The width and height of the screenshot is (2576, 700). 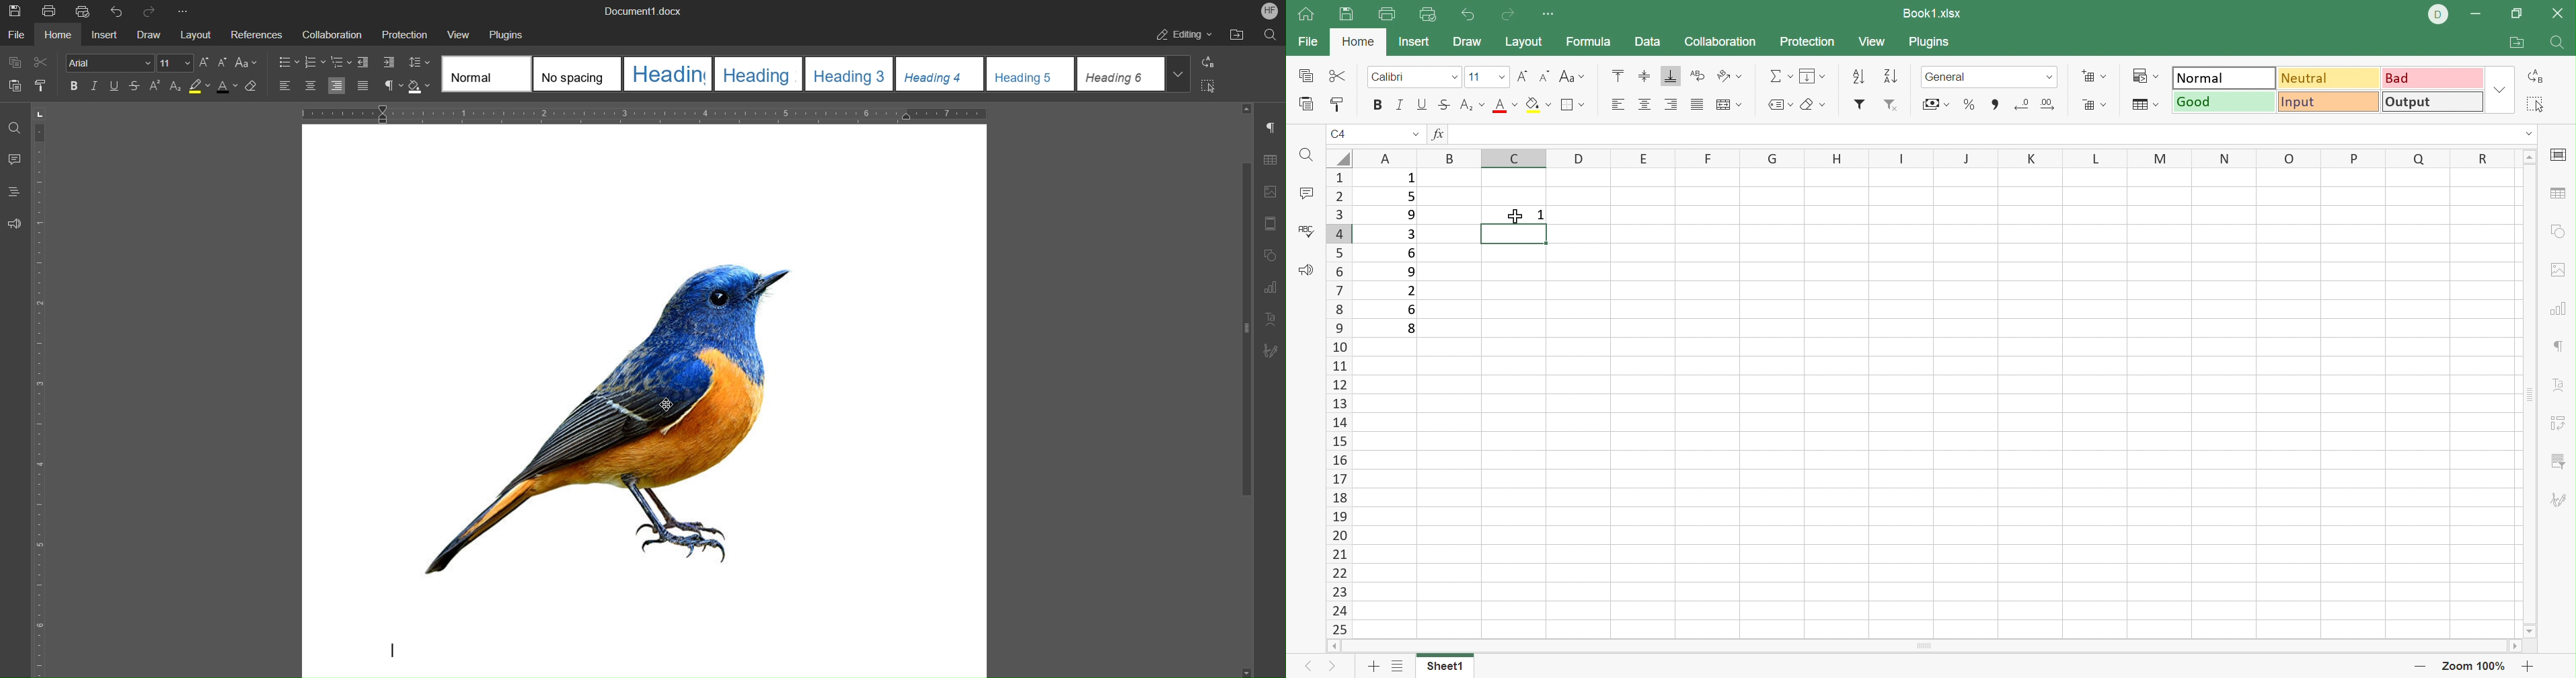 I want to click on Close, so click(x=2559, y=15).